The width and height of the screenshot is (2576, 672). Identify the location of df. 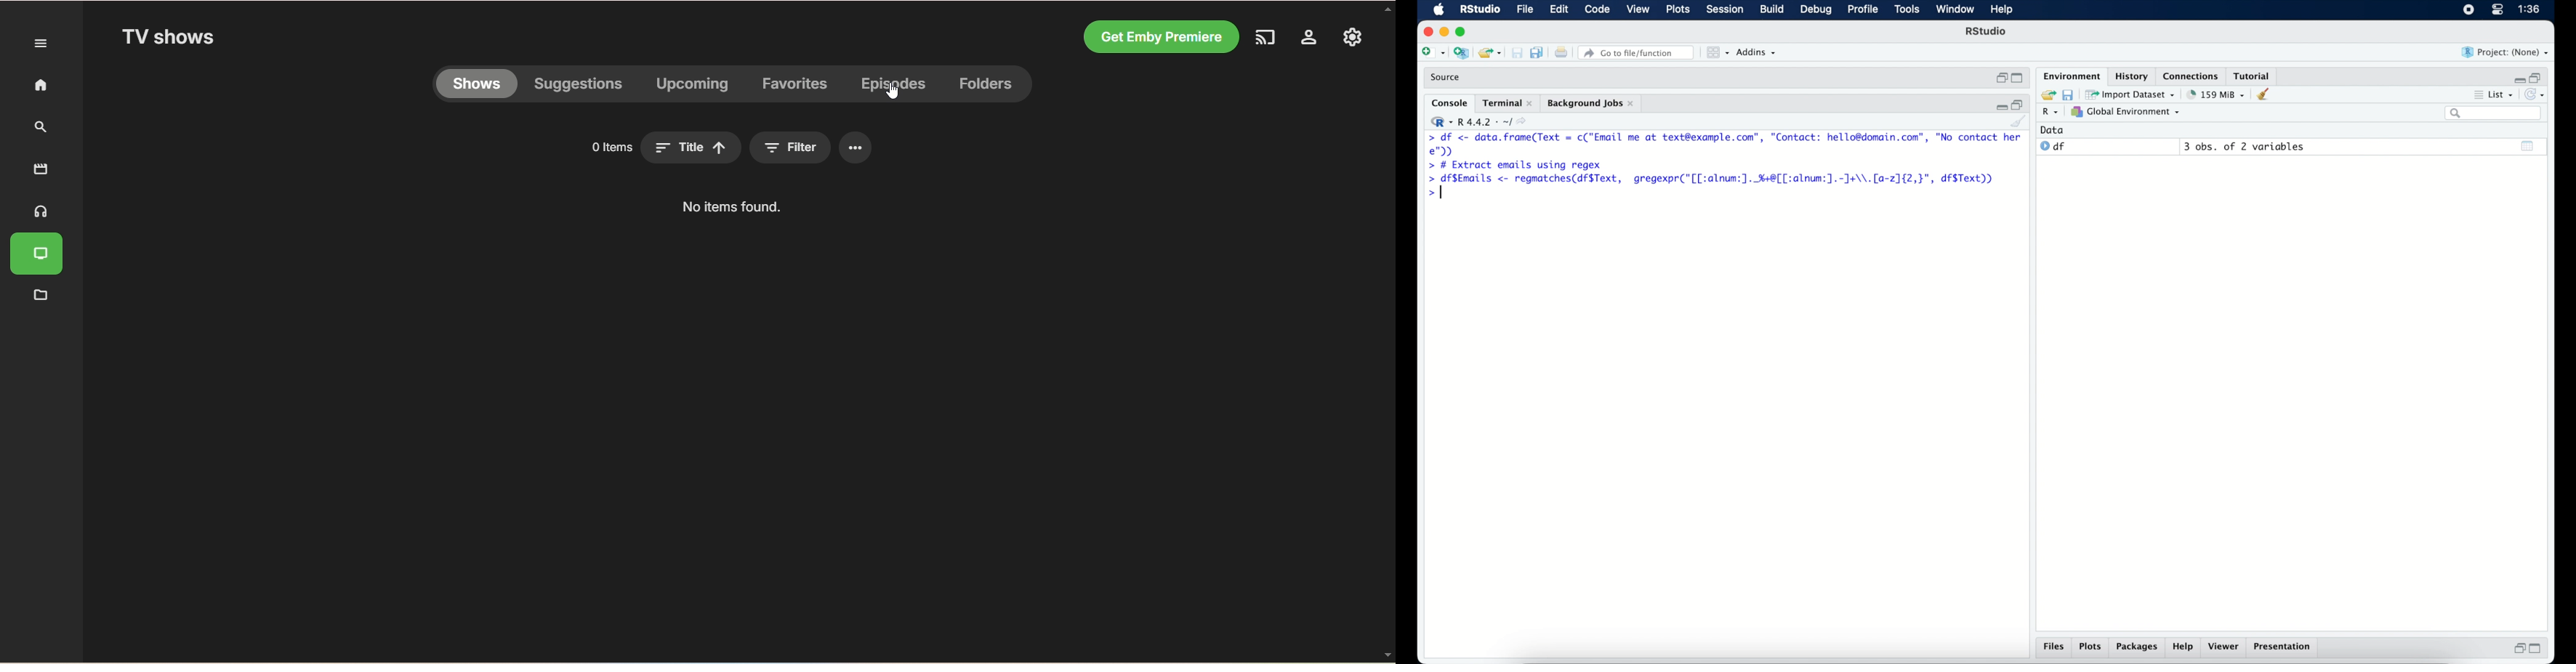
(2054, 146).